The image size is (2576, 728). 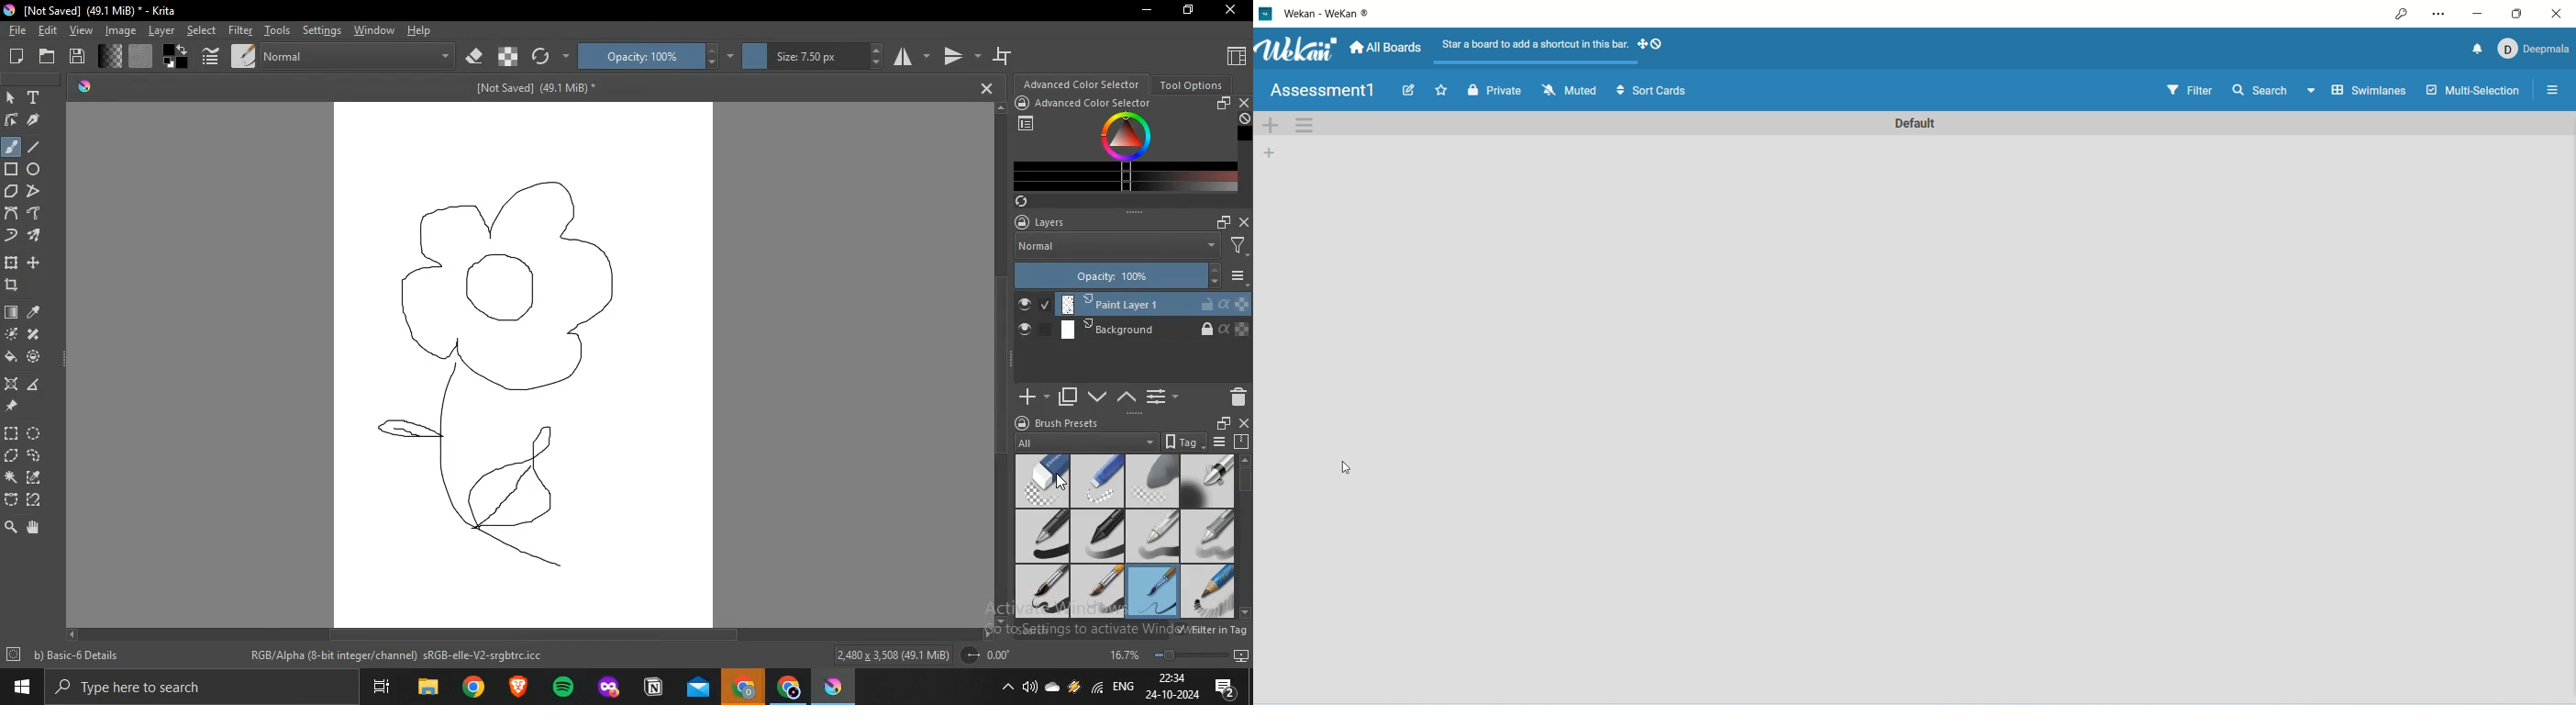 I want to click on board name: Assessment1, so click(x=1323, y=90).